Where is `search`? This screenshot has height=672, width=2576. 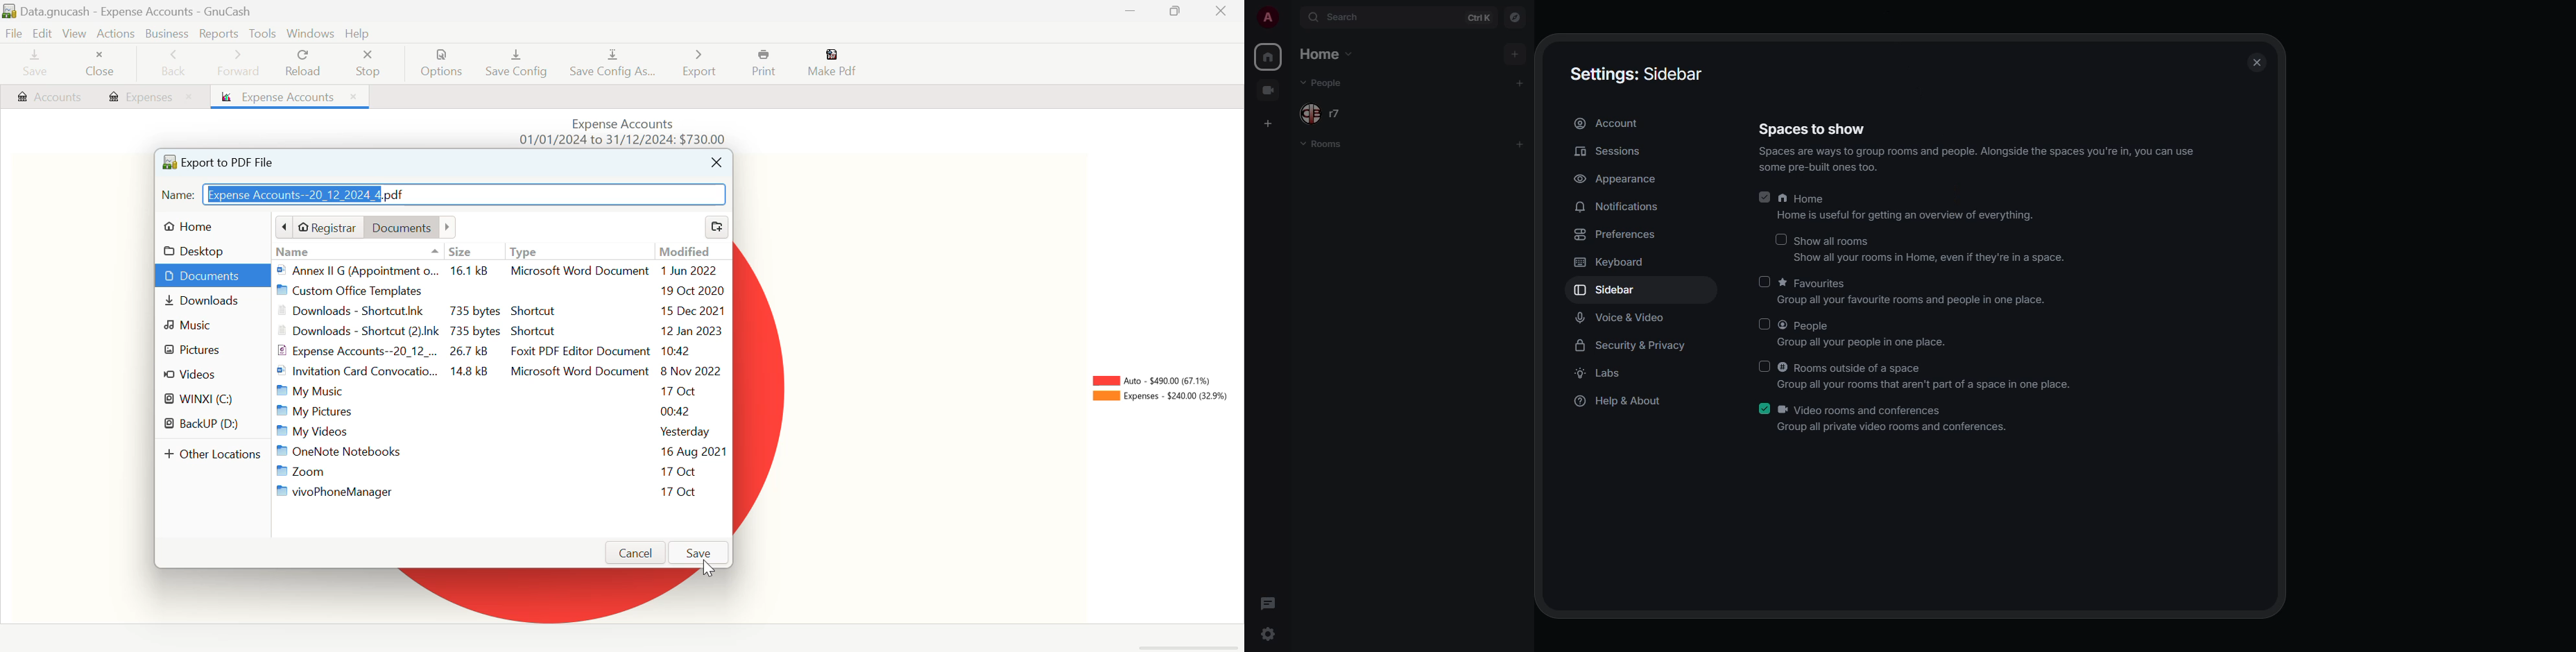 search is located at coordinates (1339, 17).